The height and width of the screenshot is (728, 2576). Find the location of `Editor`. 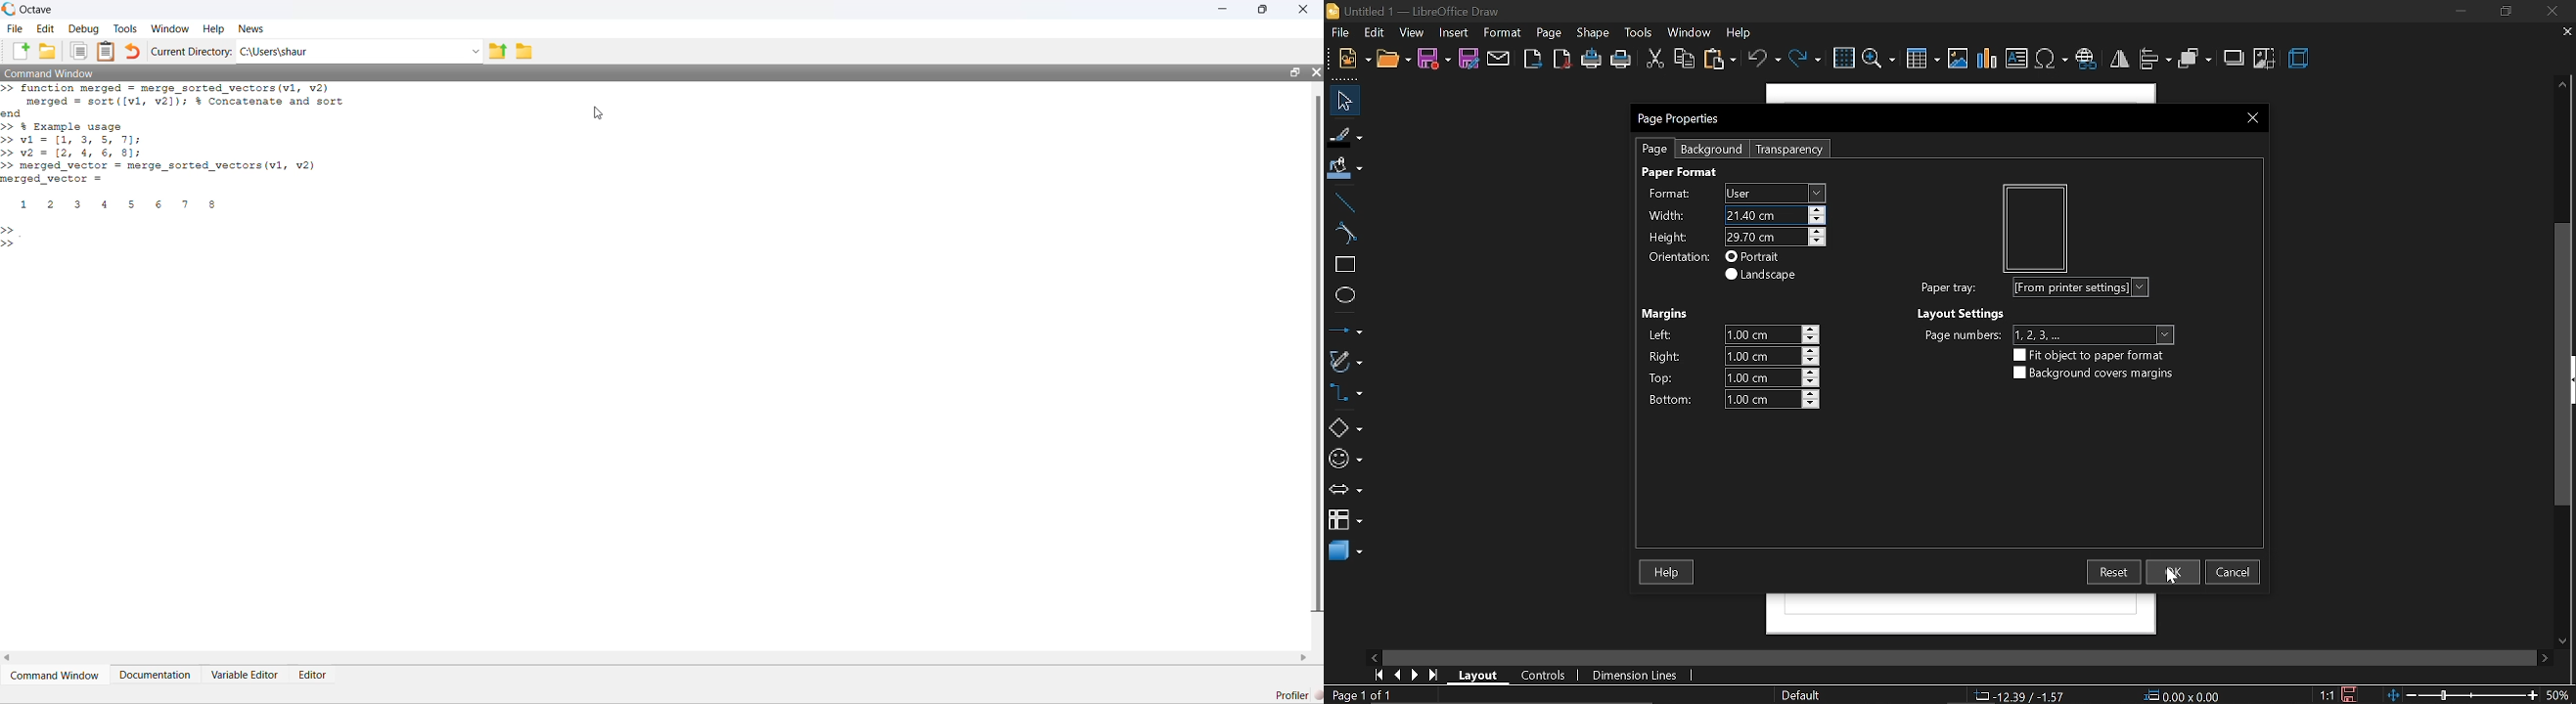

Editor is located at coordinates (312, 674).